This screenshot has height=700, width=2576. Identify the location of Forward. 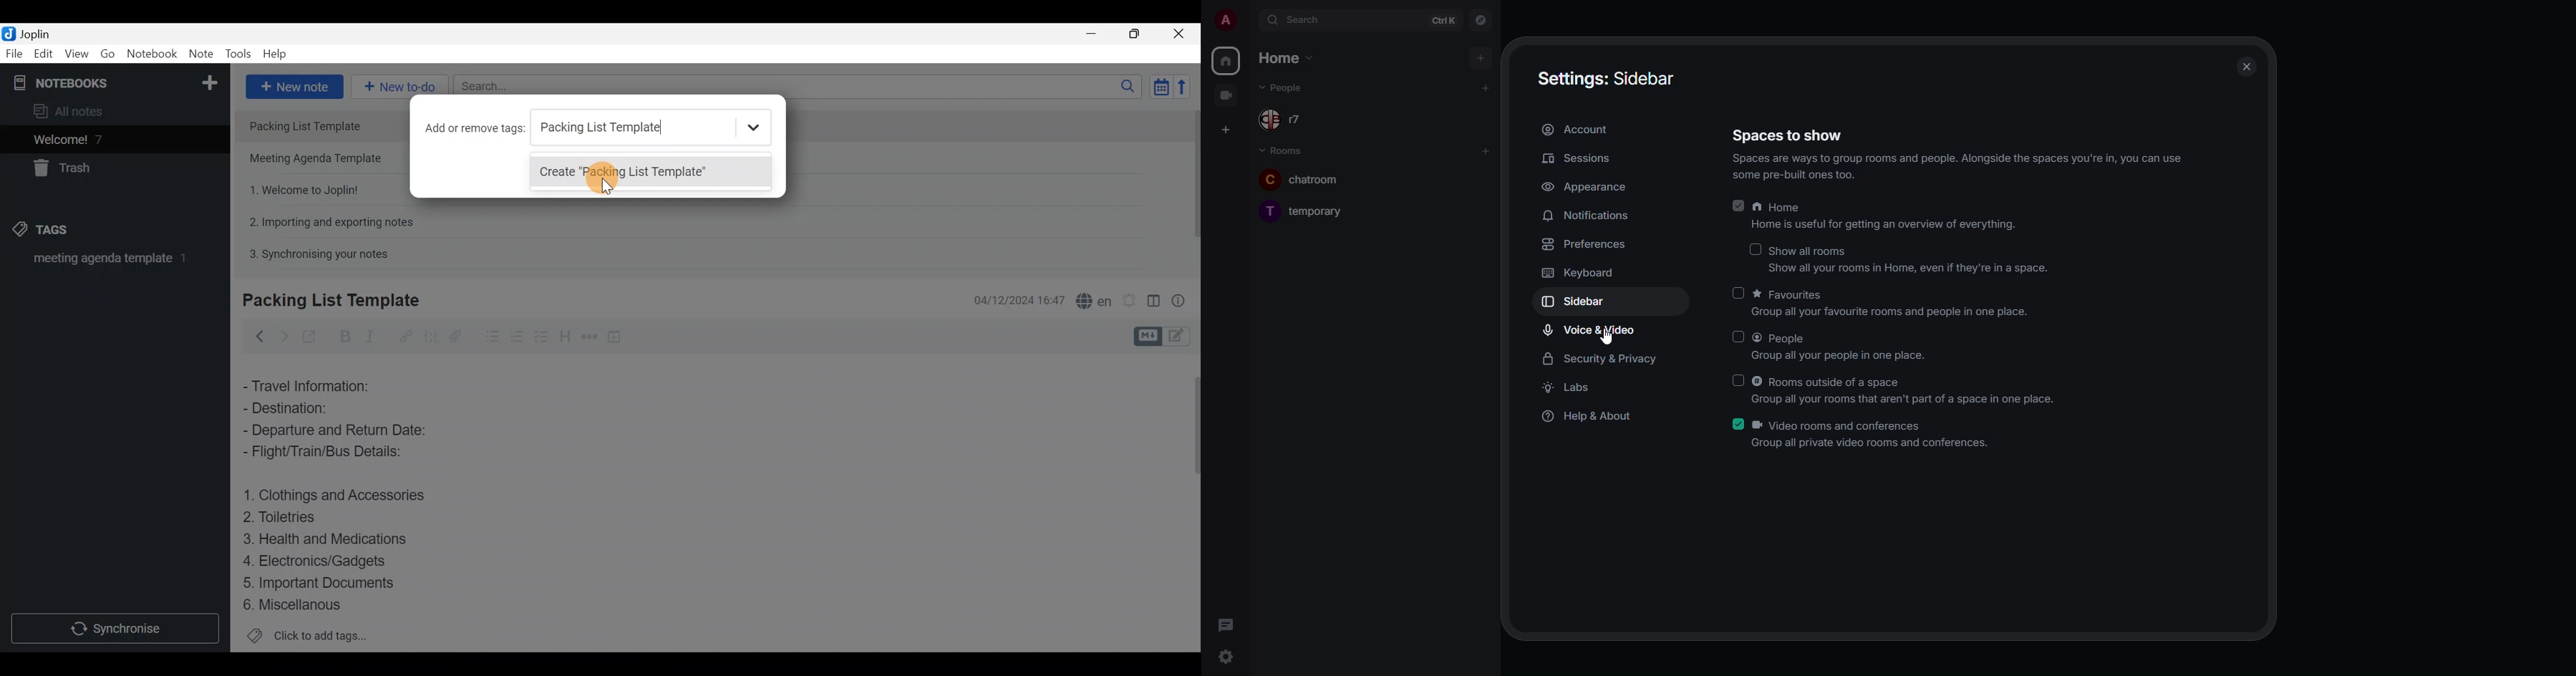
(282, 335).